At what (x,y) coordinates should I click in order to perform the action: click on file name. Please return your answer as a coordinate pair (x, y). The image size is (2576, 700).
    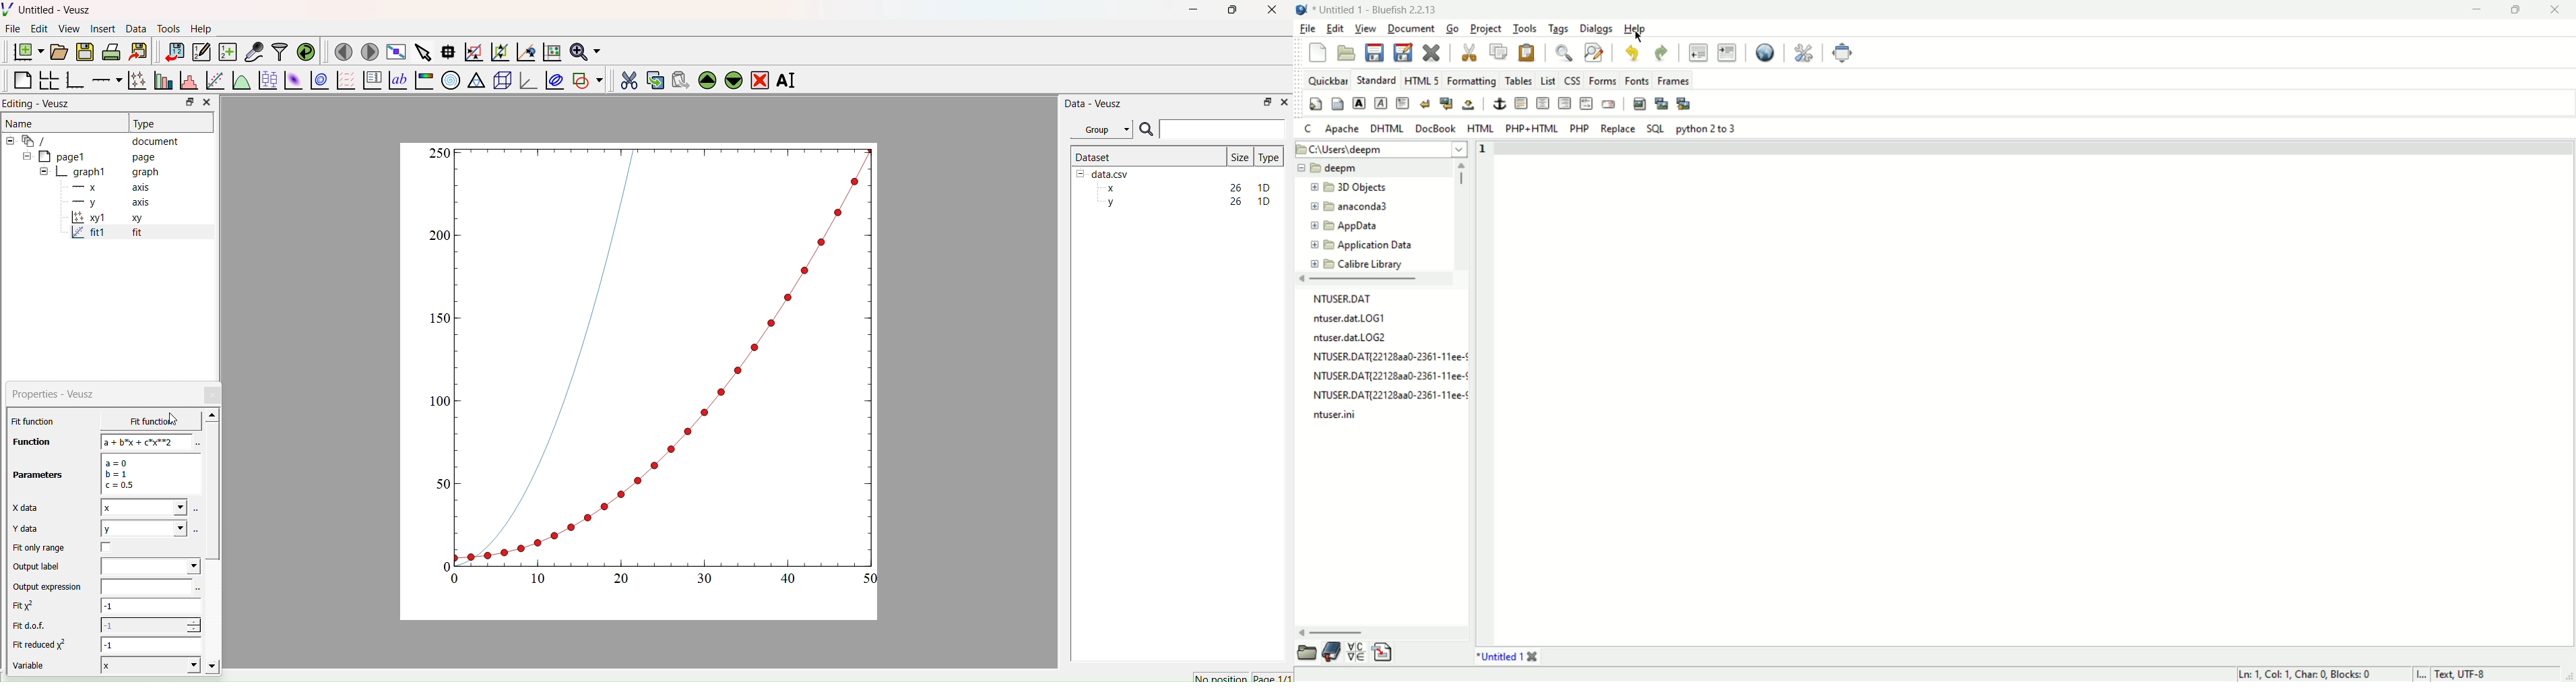
    Looking at the image, I should click on (1353, 338).